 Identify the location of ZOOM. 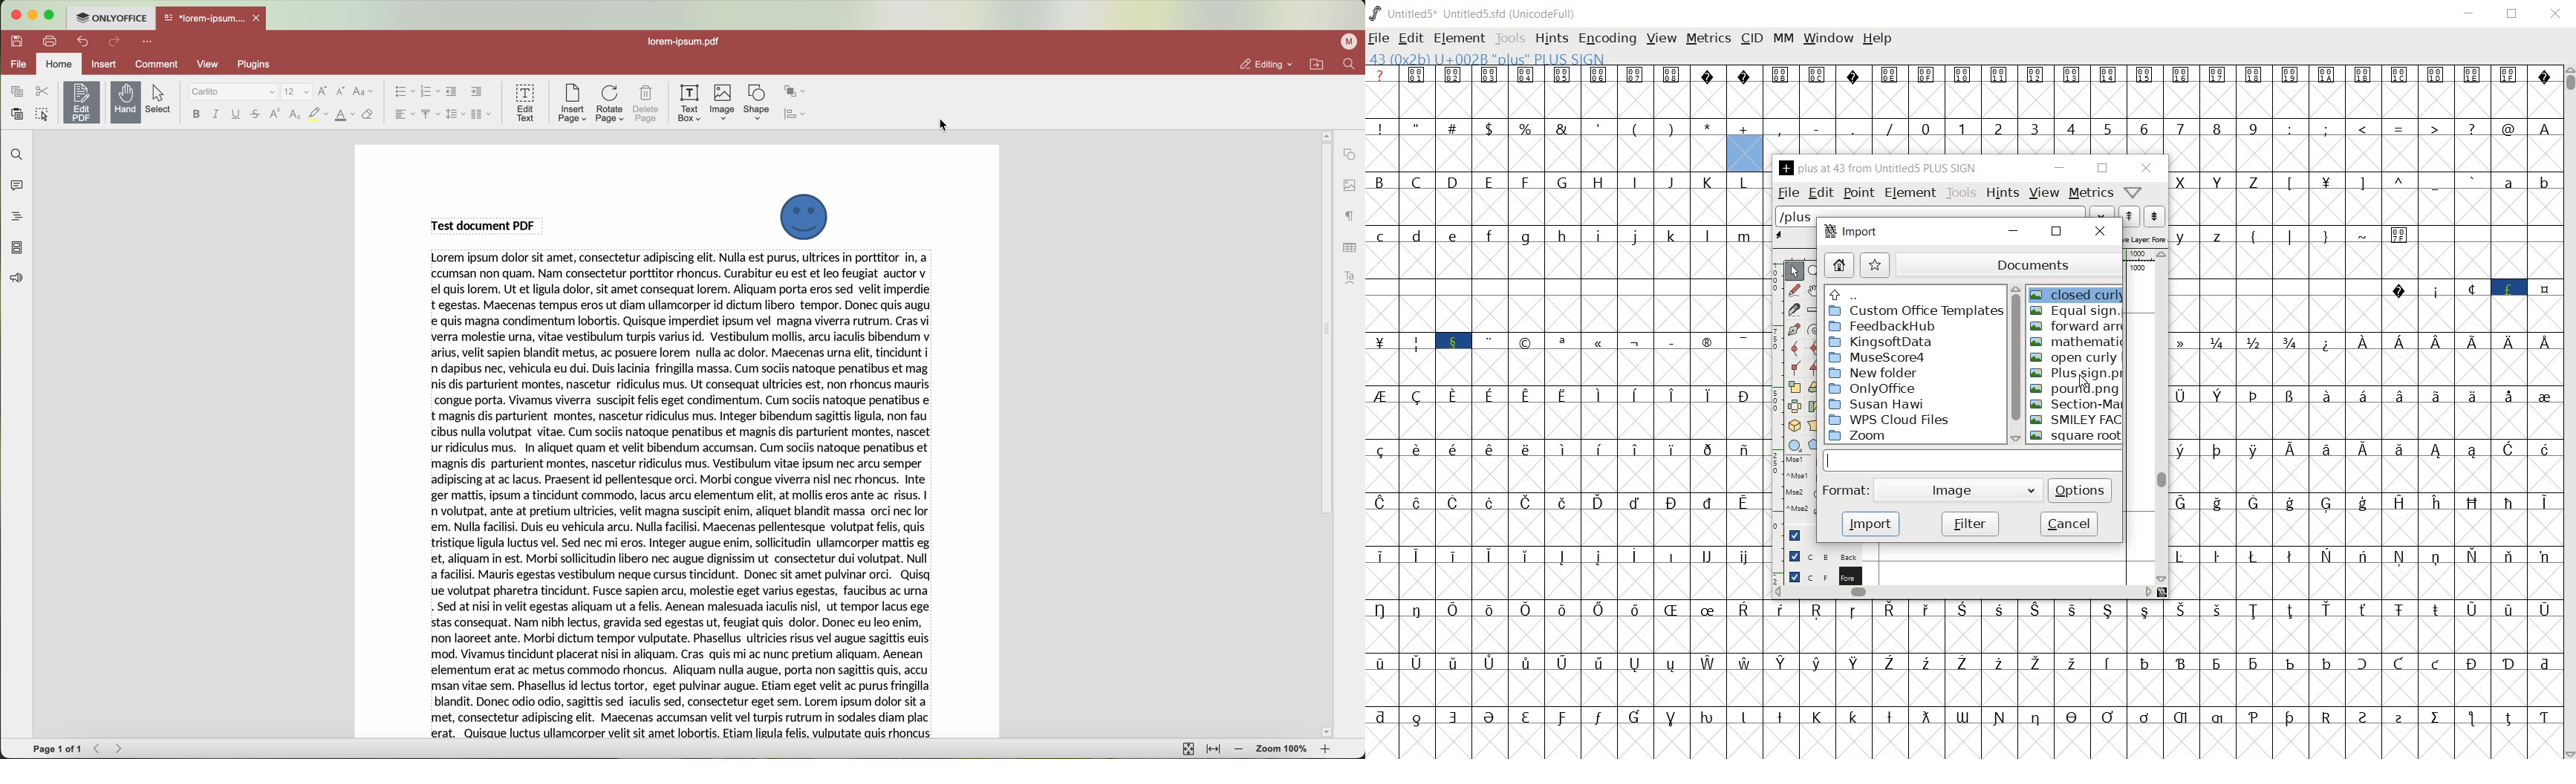
(1859, 437).